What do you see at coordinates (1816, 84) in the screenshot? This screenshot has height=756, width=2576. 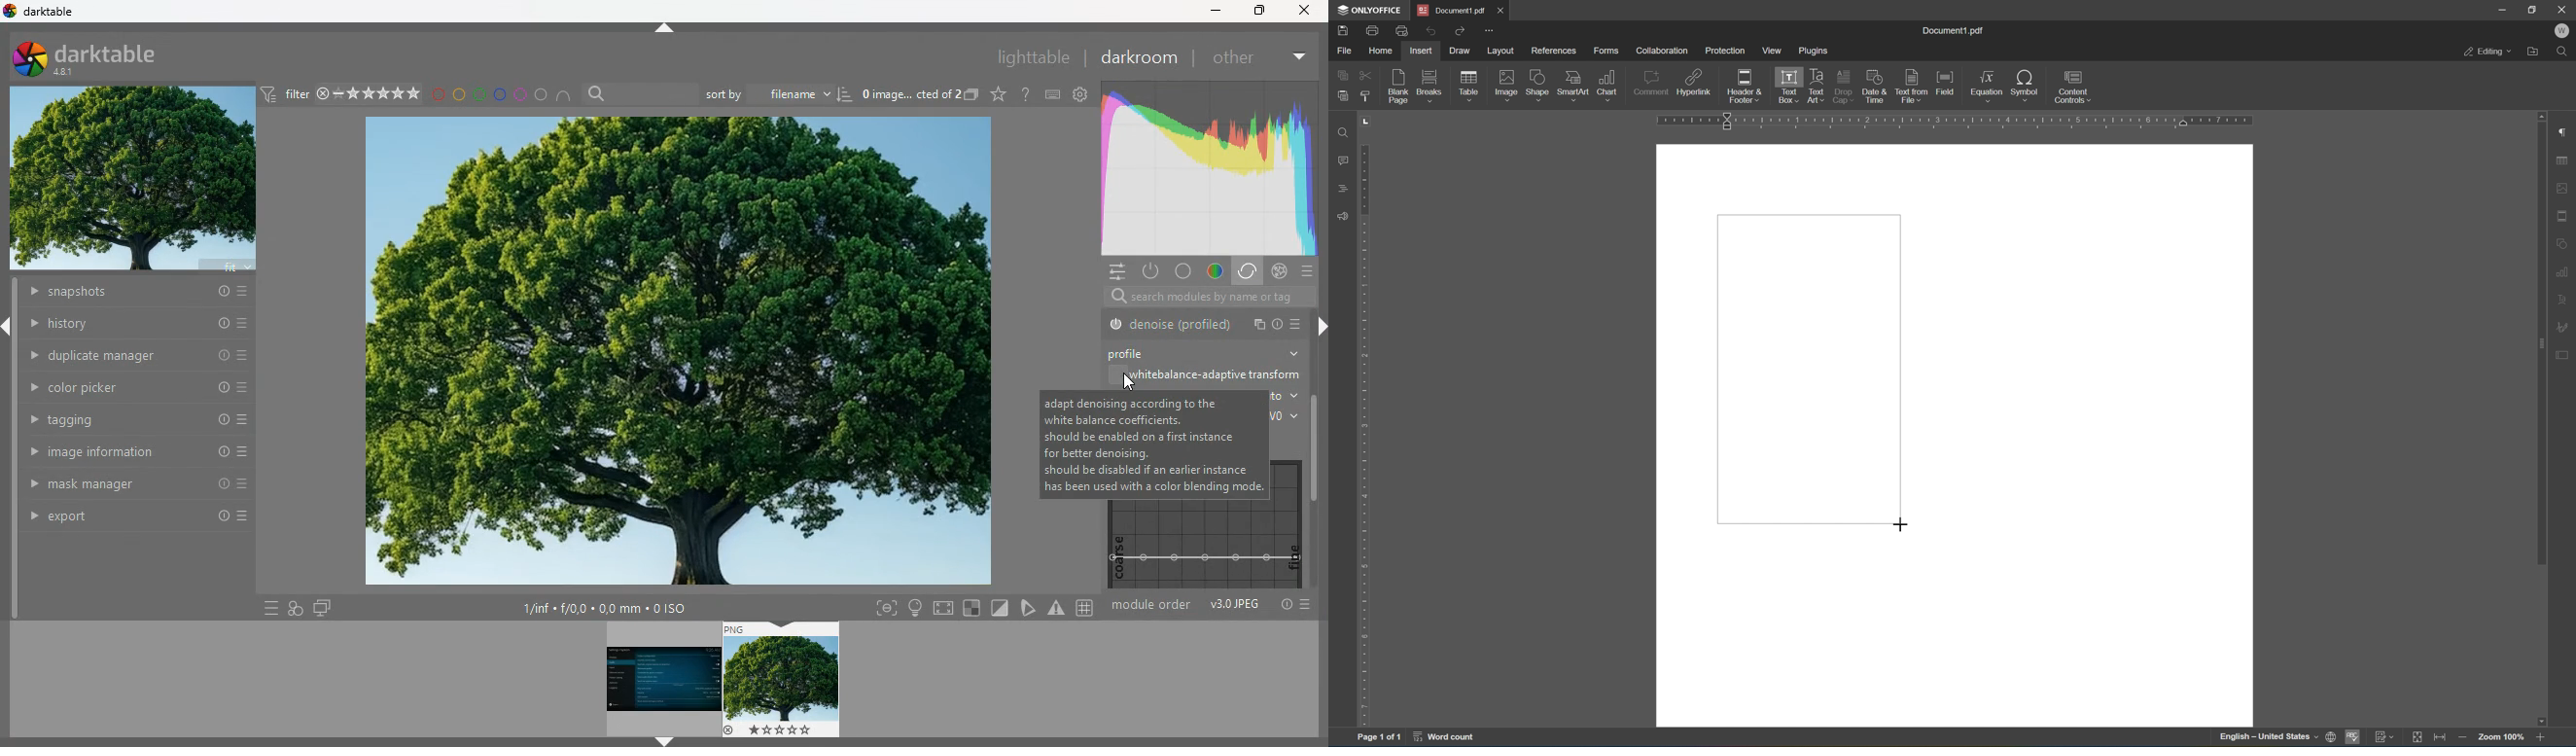 I see `text art` at bounding box center [1816, 84].